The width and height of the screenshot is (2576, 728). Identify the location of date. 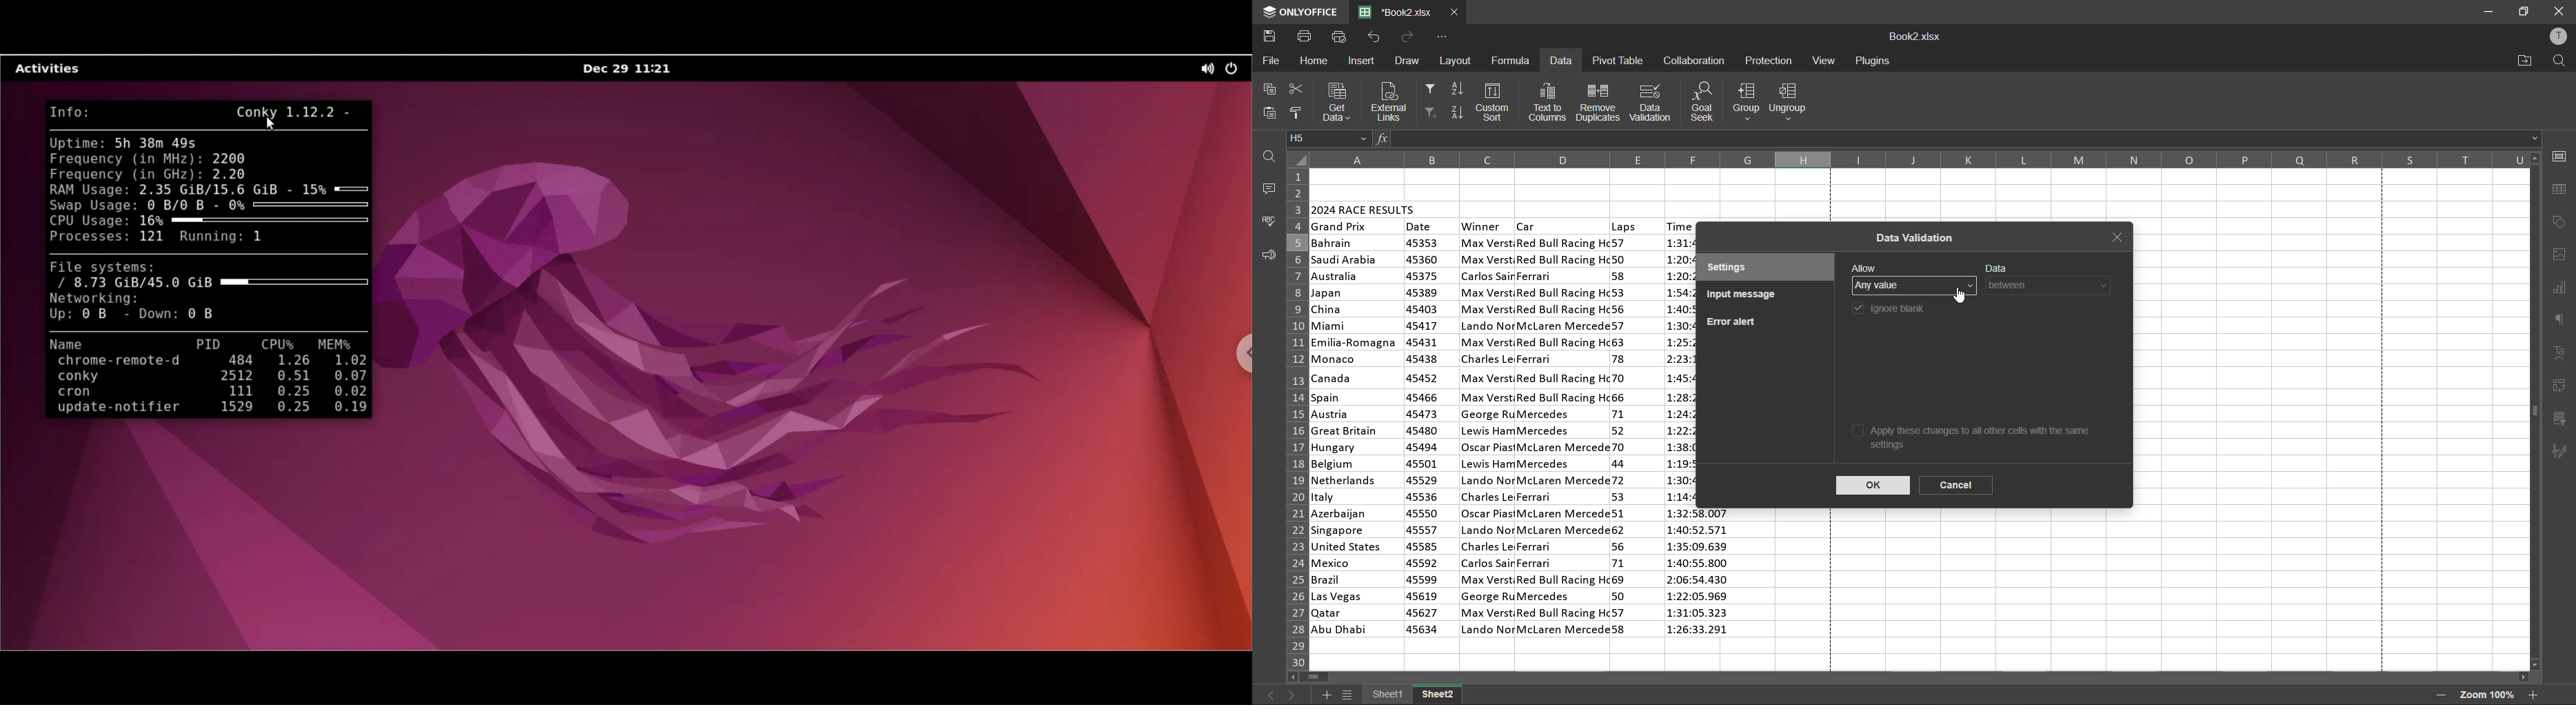
(1423, 437).